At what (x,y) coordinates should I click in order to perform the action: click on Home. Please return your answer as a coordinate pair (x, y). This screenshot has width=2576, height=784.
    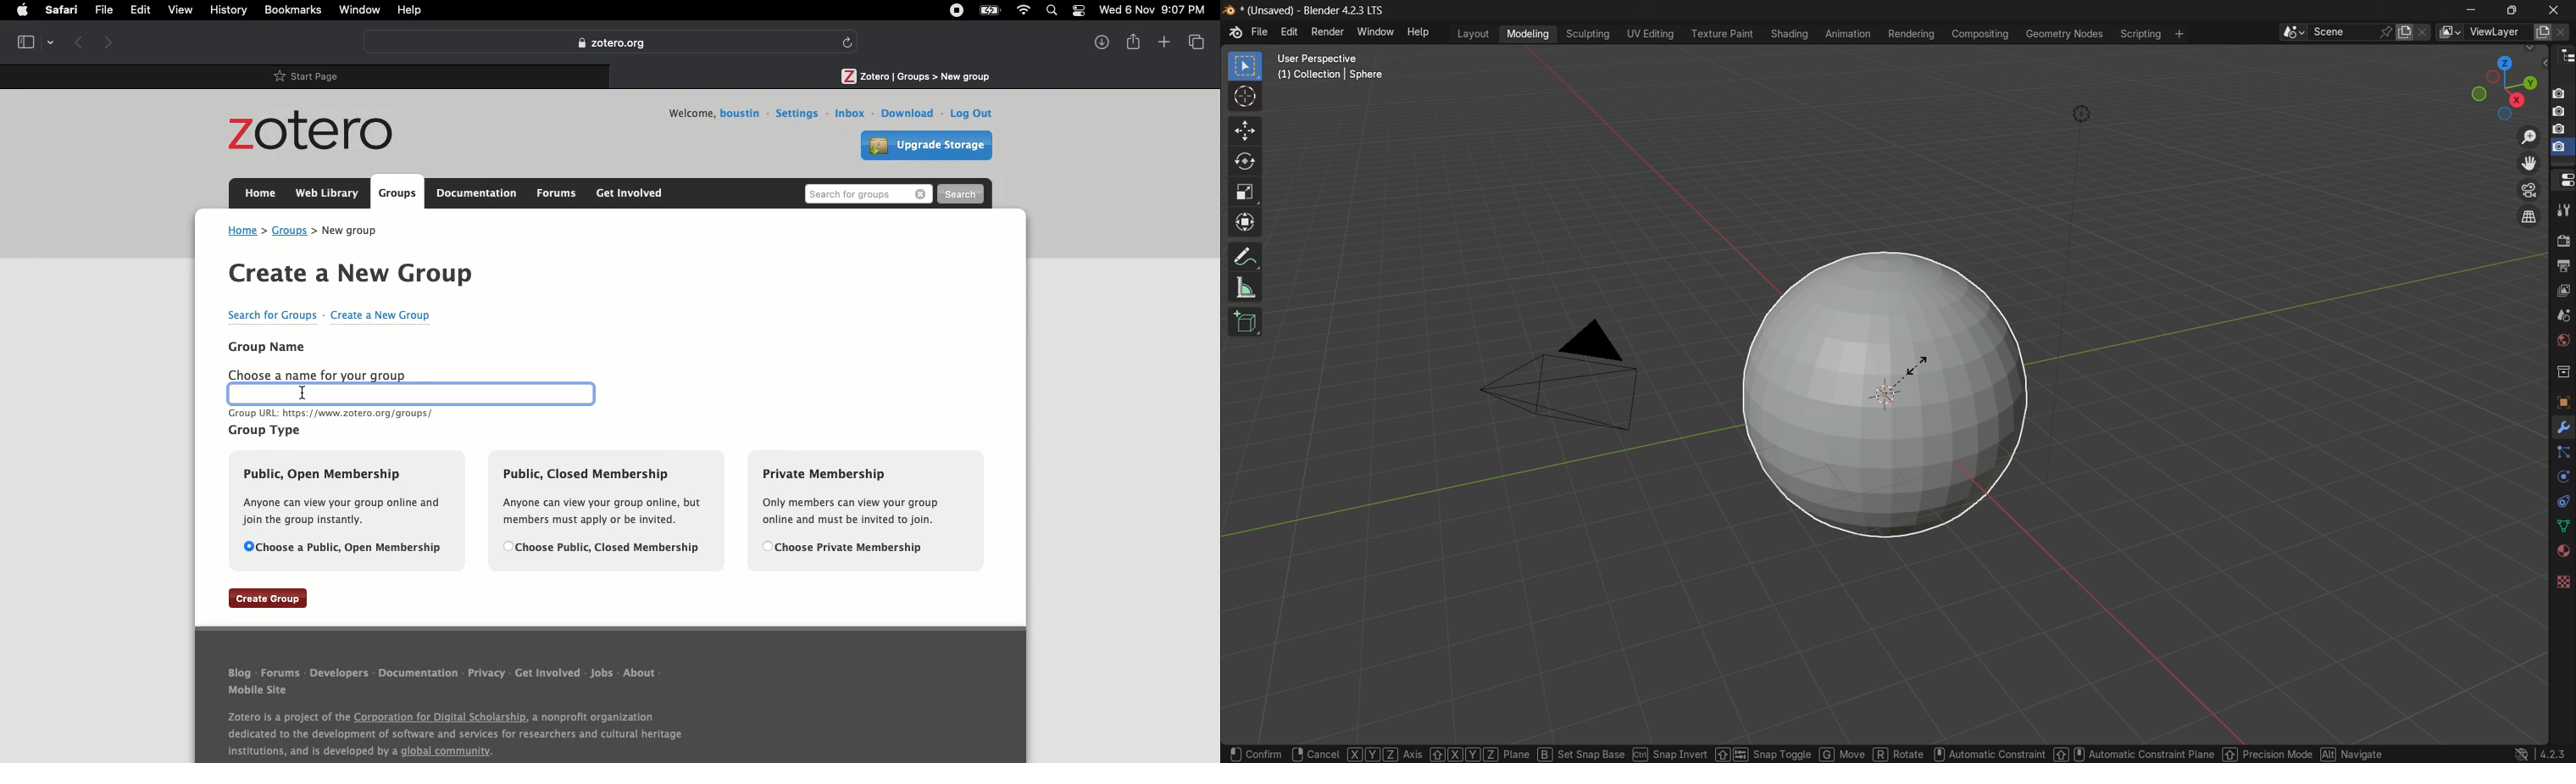
    Looking at the image, I should click on (242, 231).